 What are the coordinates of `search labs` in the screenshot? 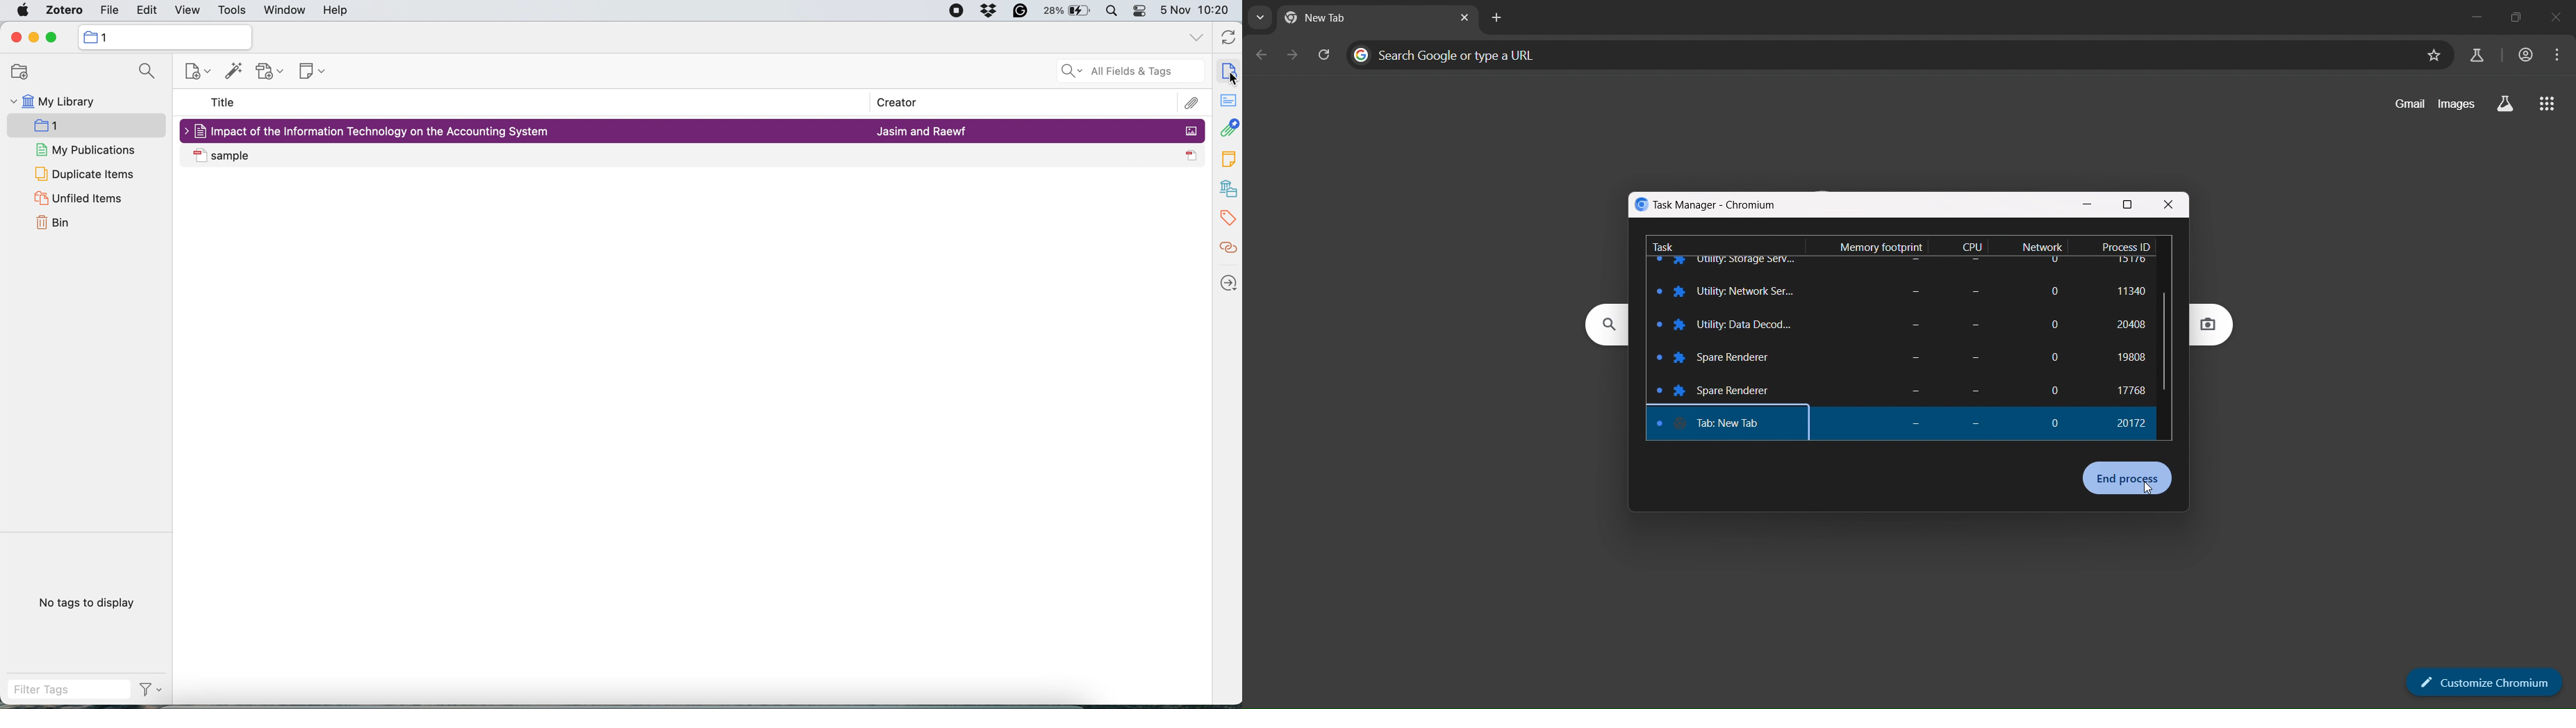 It's located at (2475, 54).